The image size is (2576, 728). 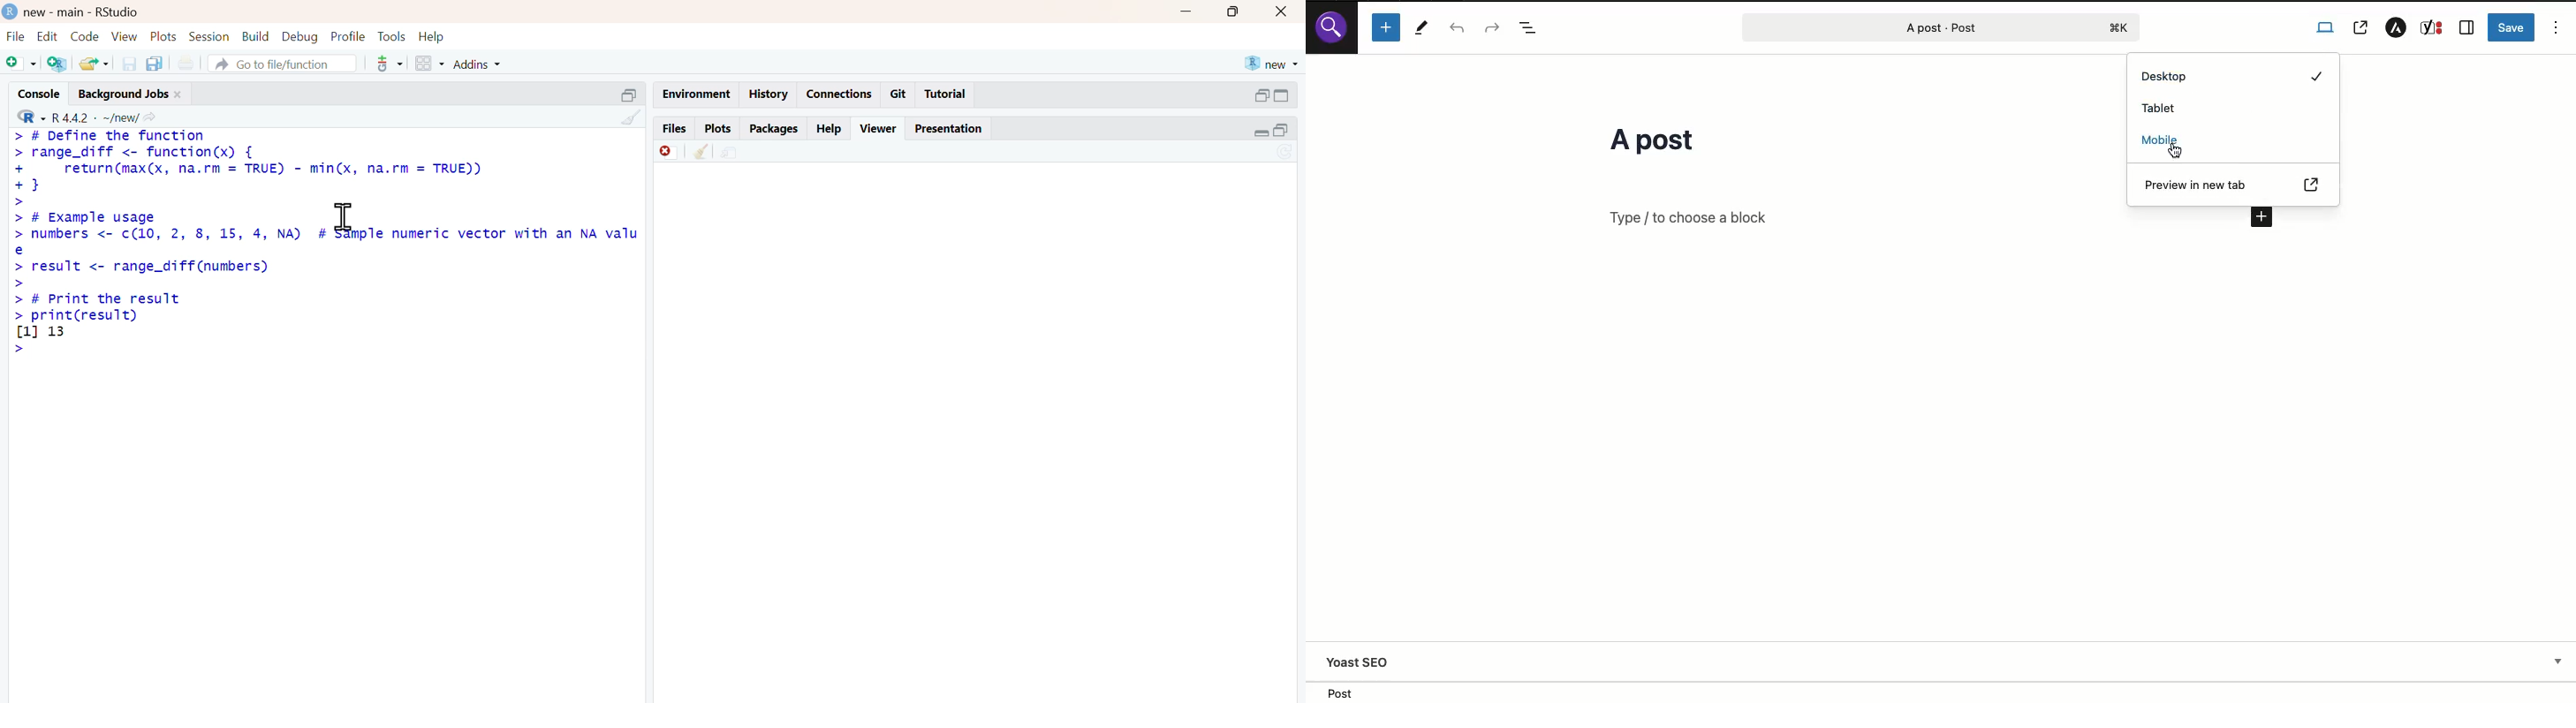 What do you see at coordinates (149, 118) in the screenshot?
I see `share icon` at bounding box center [149, 118].